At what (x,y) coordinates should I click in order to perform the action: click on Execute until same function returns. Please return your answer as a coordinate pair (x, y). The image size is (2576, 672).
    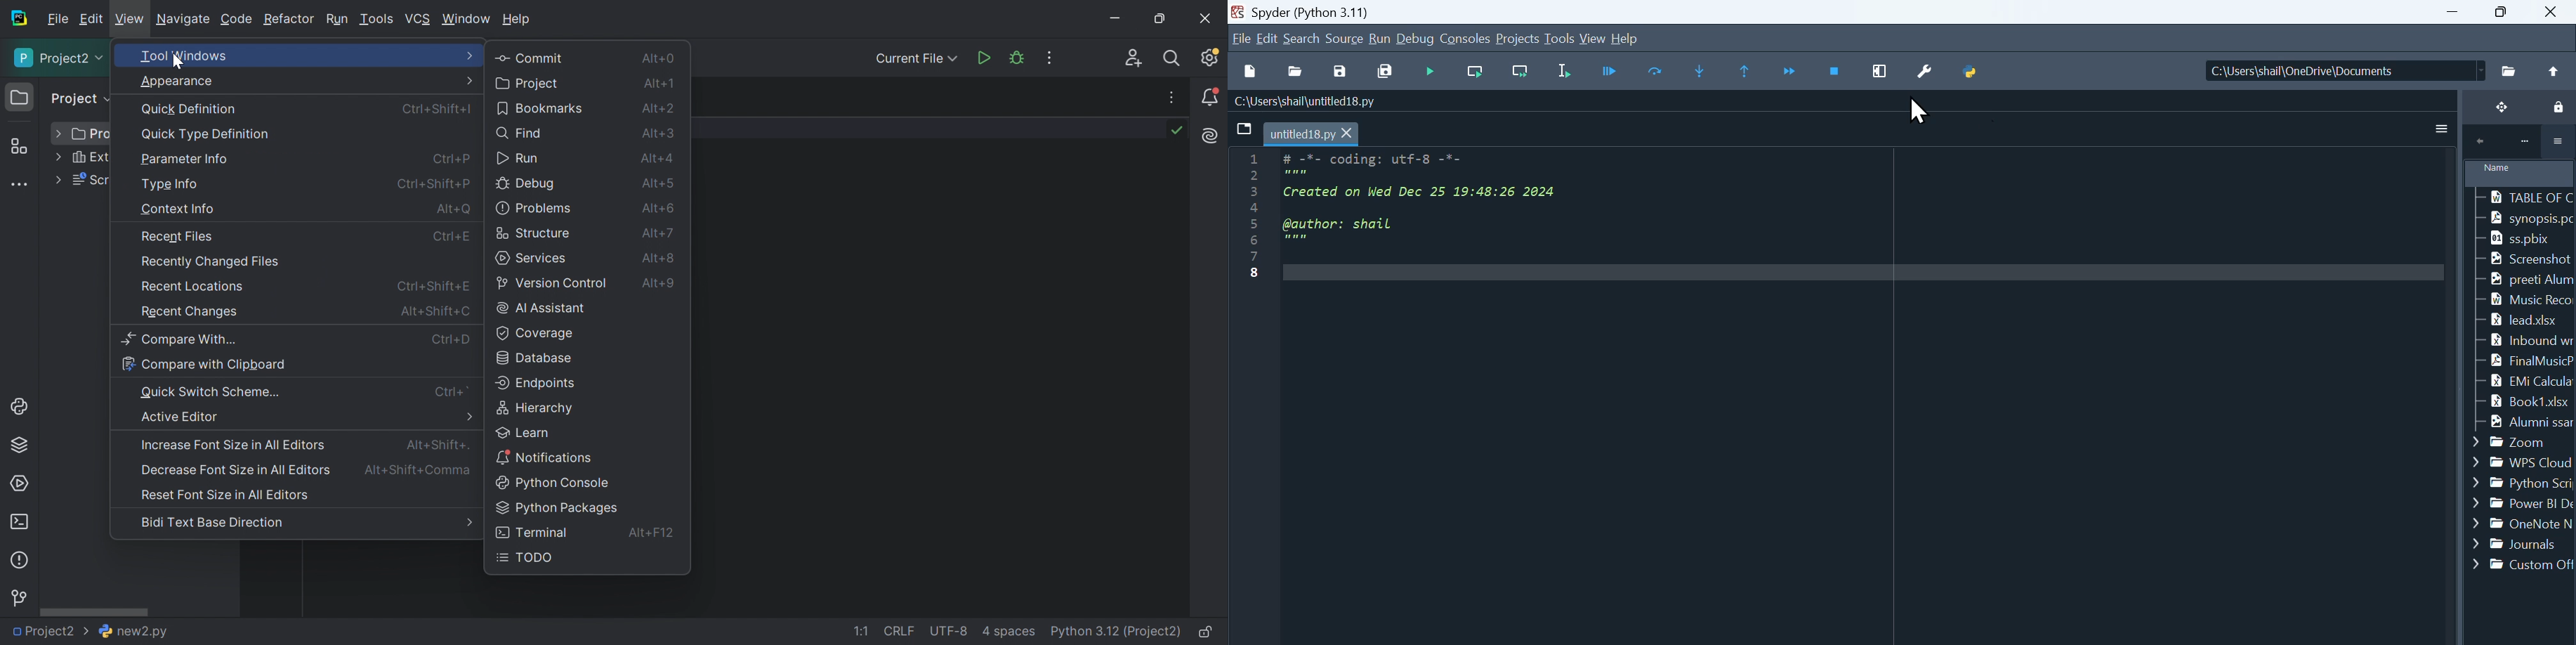
    Looking at the image, I should click on (1747, 72).